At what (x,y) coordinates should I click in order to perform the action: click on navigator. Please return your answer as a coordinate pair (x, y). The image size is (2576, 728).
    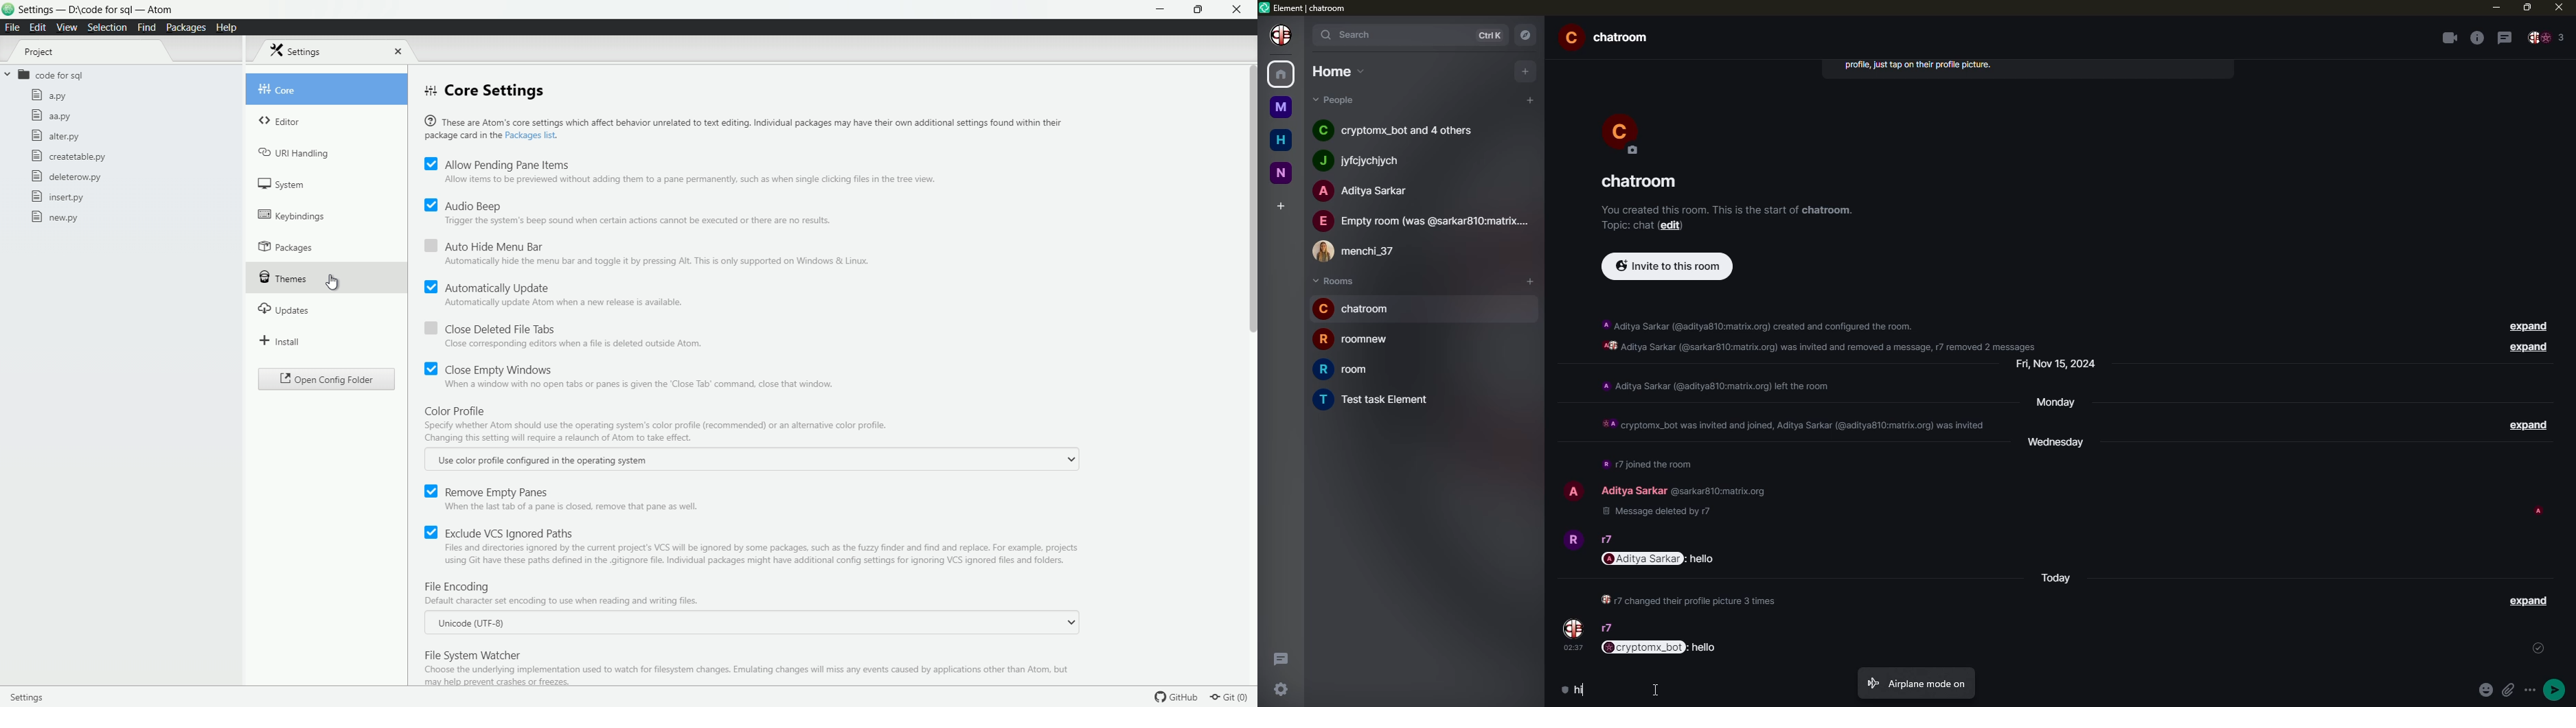
    Looking at the image, I should click on (1527, 36).